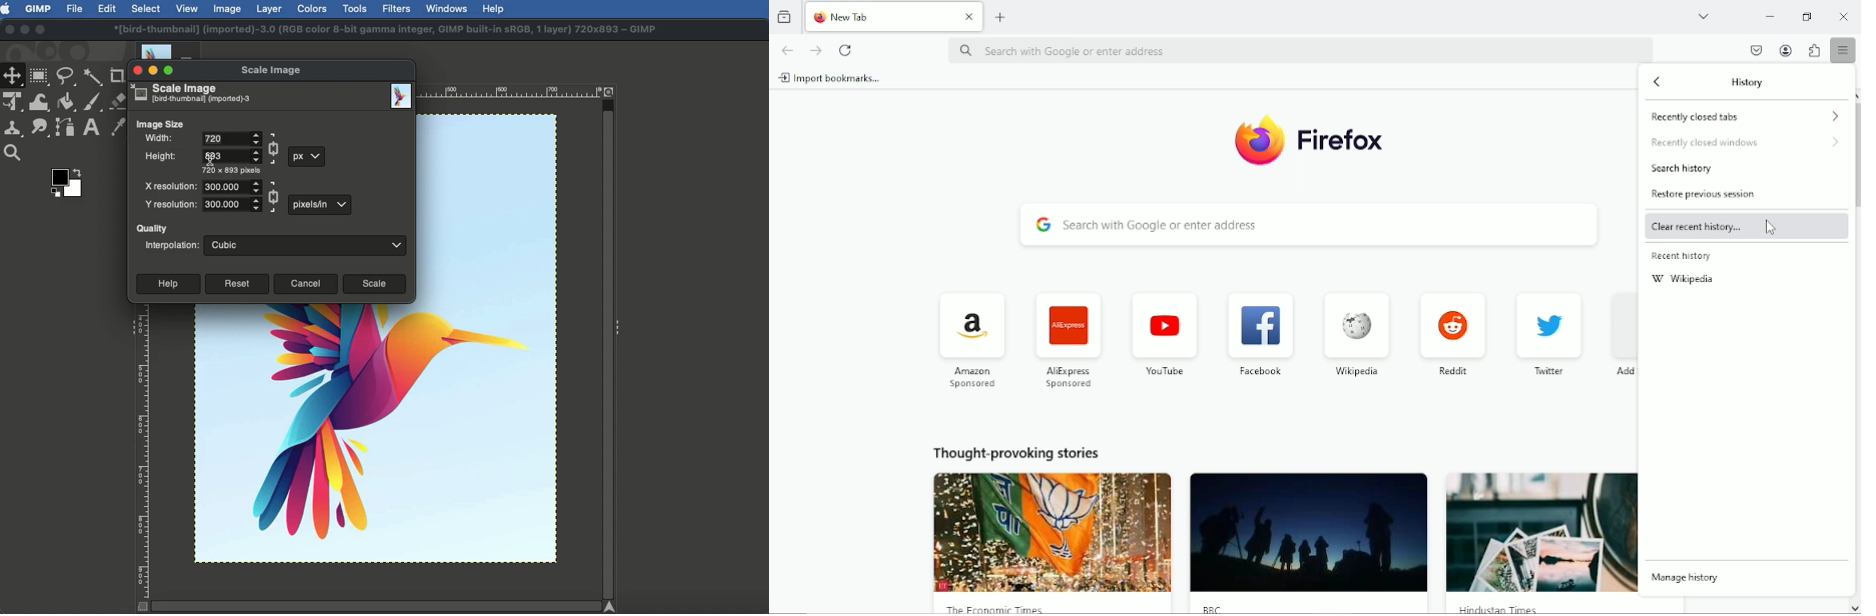 This screenshot has height=616, width=1876. I want to click on Layer, so click(269, 9).